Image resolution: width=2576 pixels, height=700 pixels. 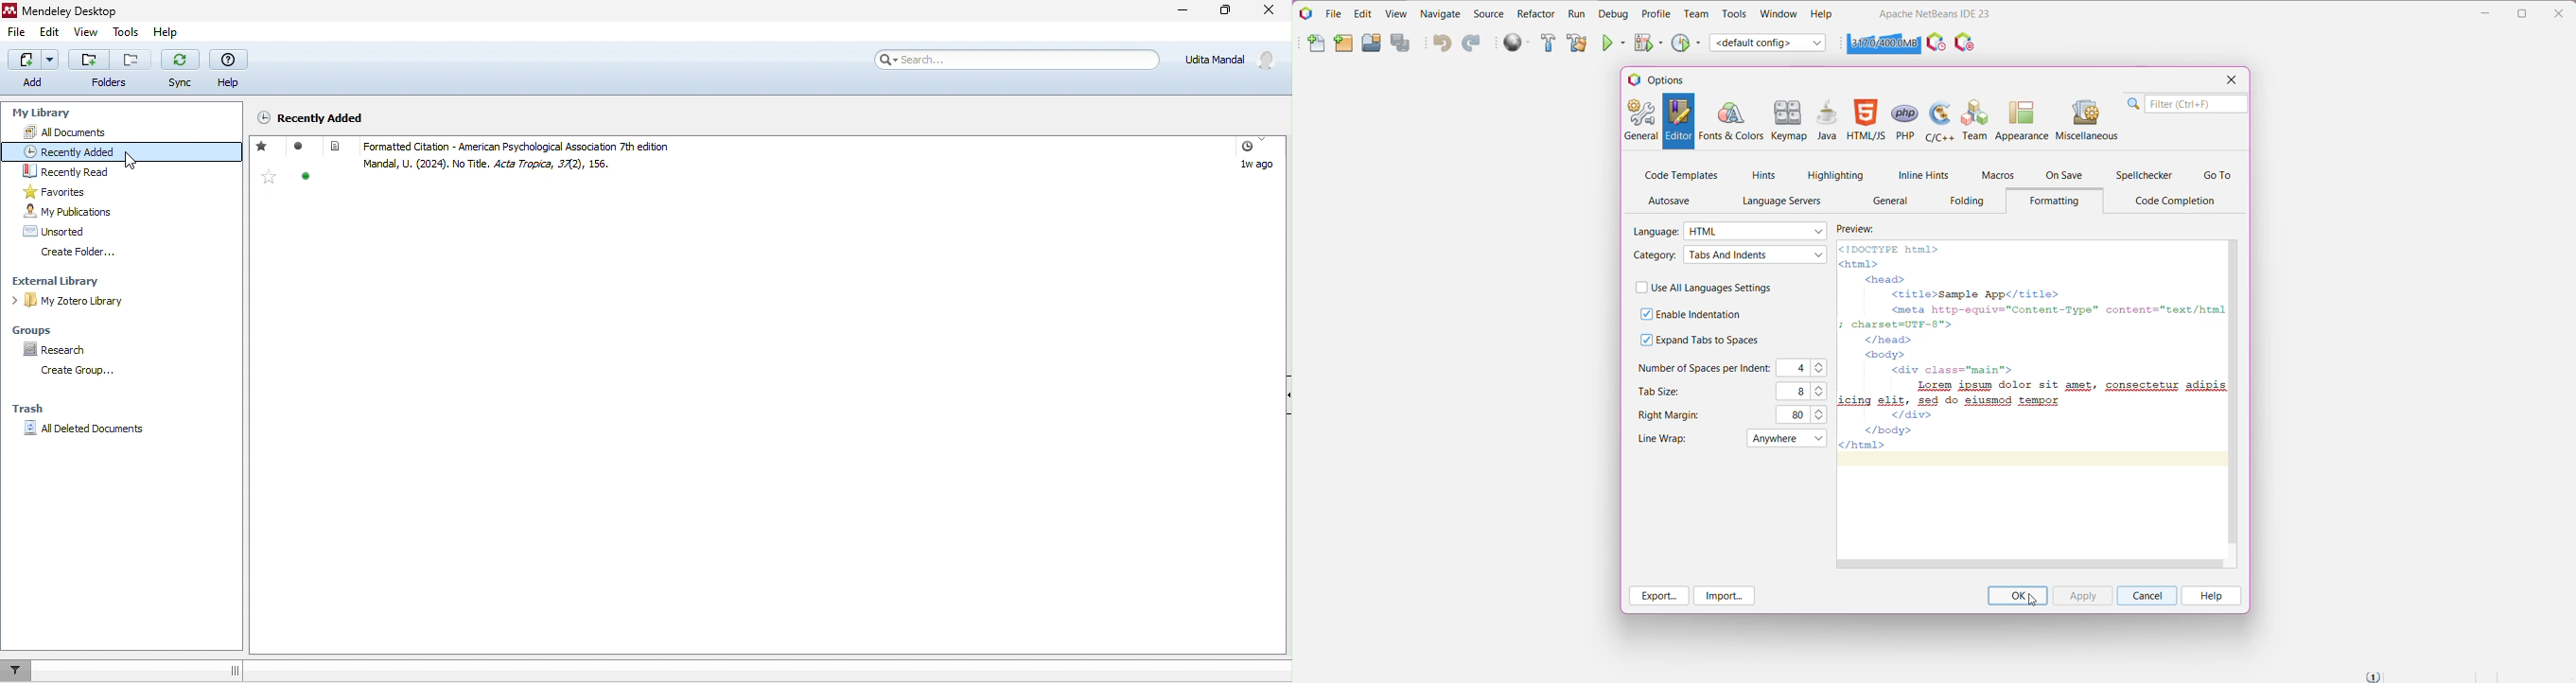 I want to click on drop down, so click(x=1819, y=441).